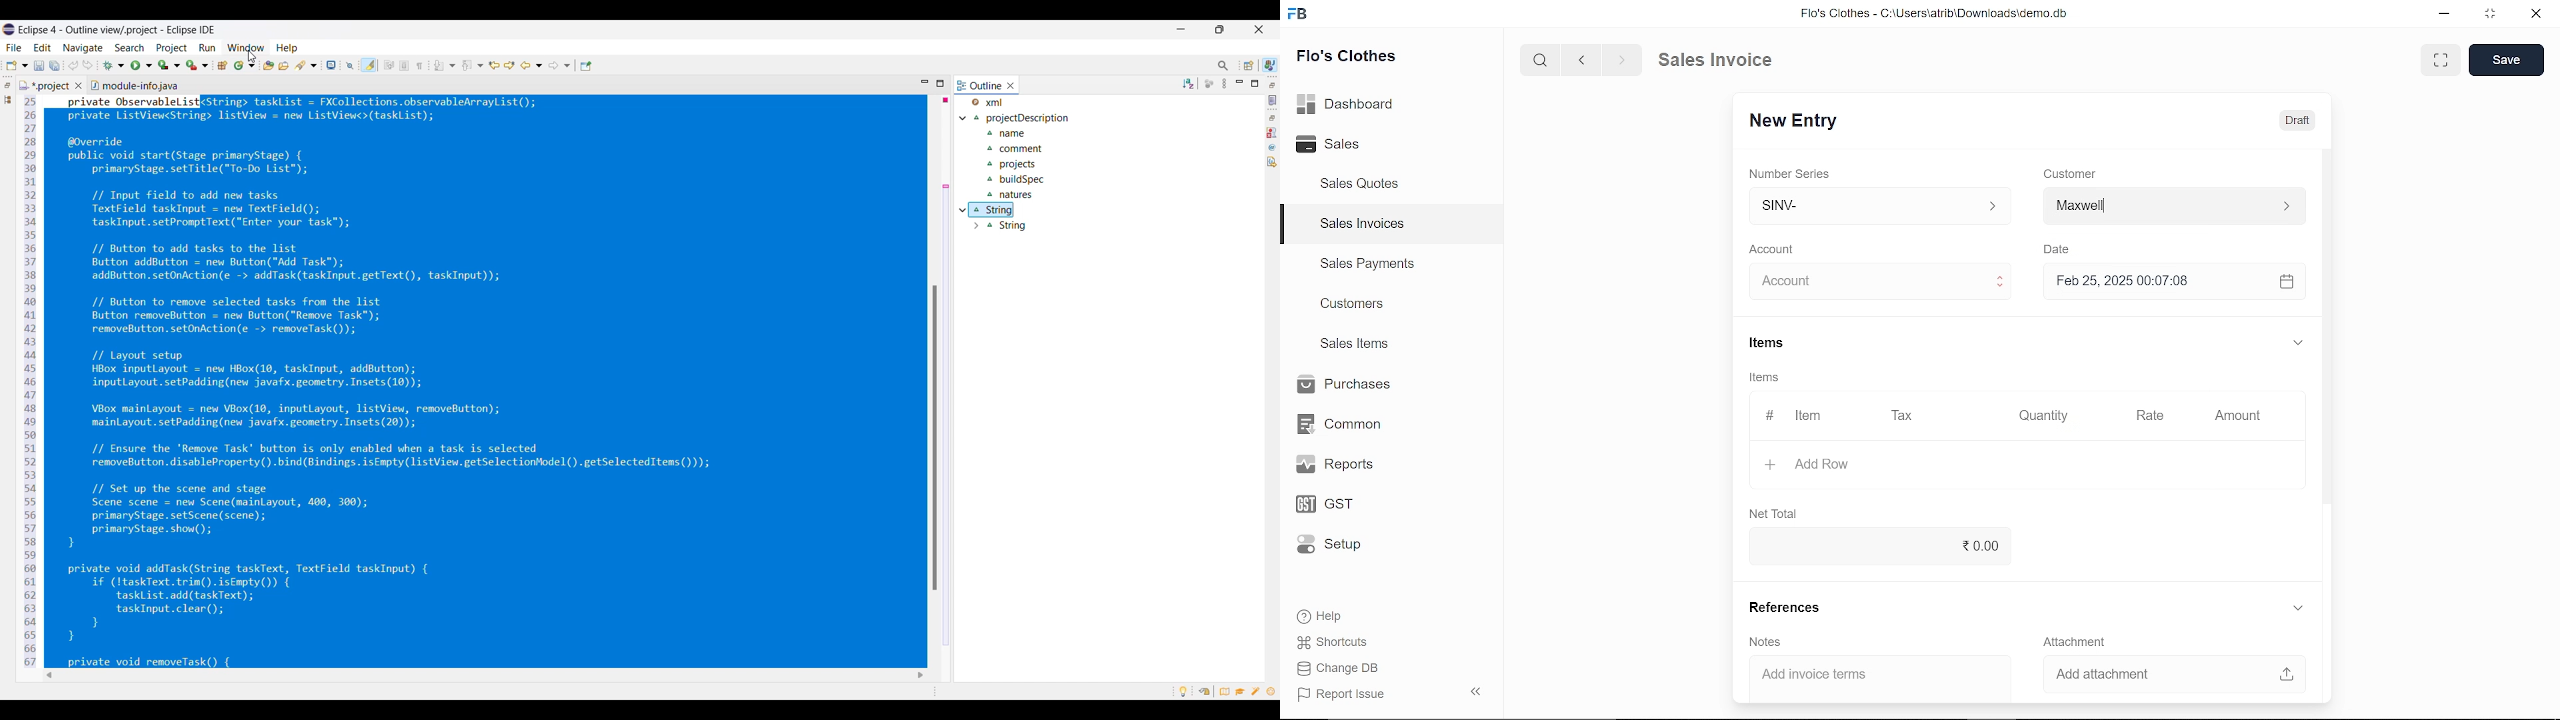 The image size is (2576, 728). I want to click on Expand/Collapse, so click(969, 173).